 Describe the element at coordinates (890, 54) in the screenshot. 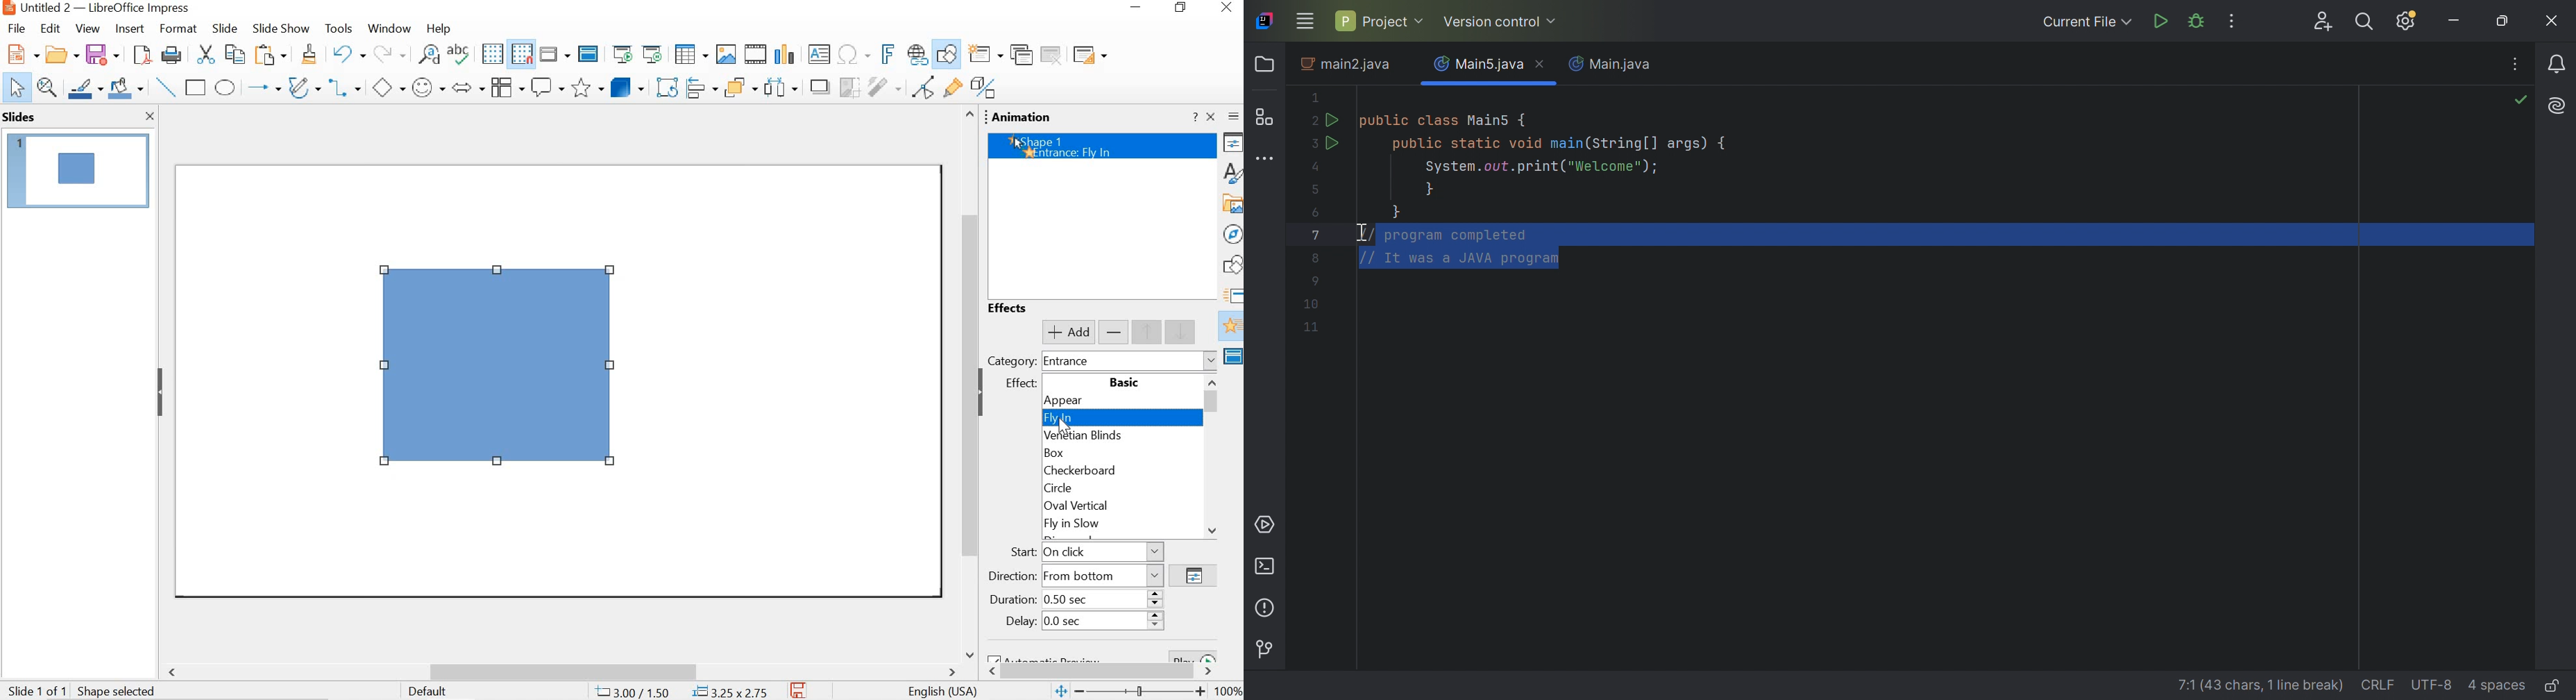

I see `insert frontwork text` at that location.